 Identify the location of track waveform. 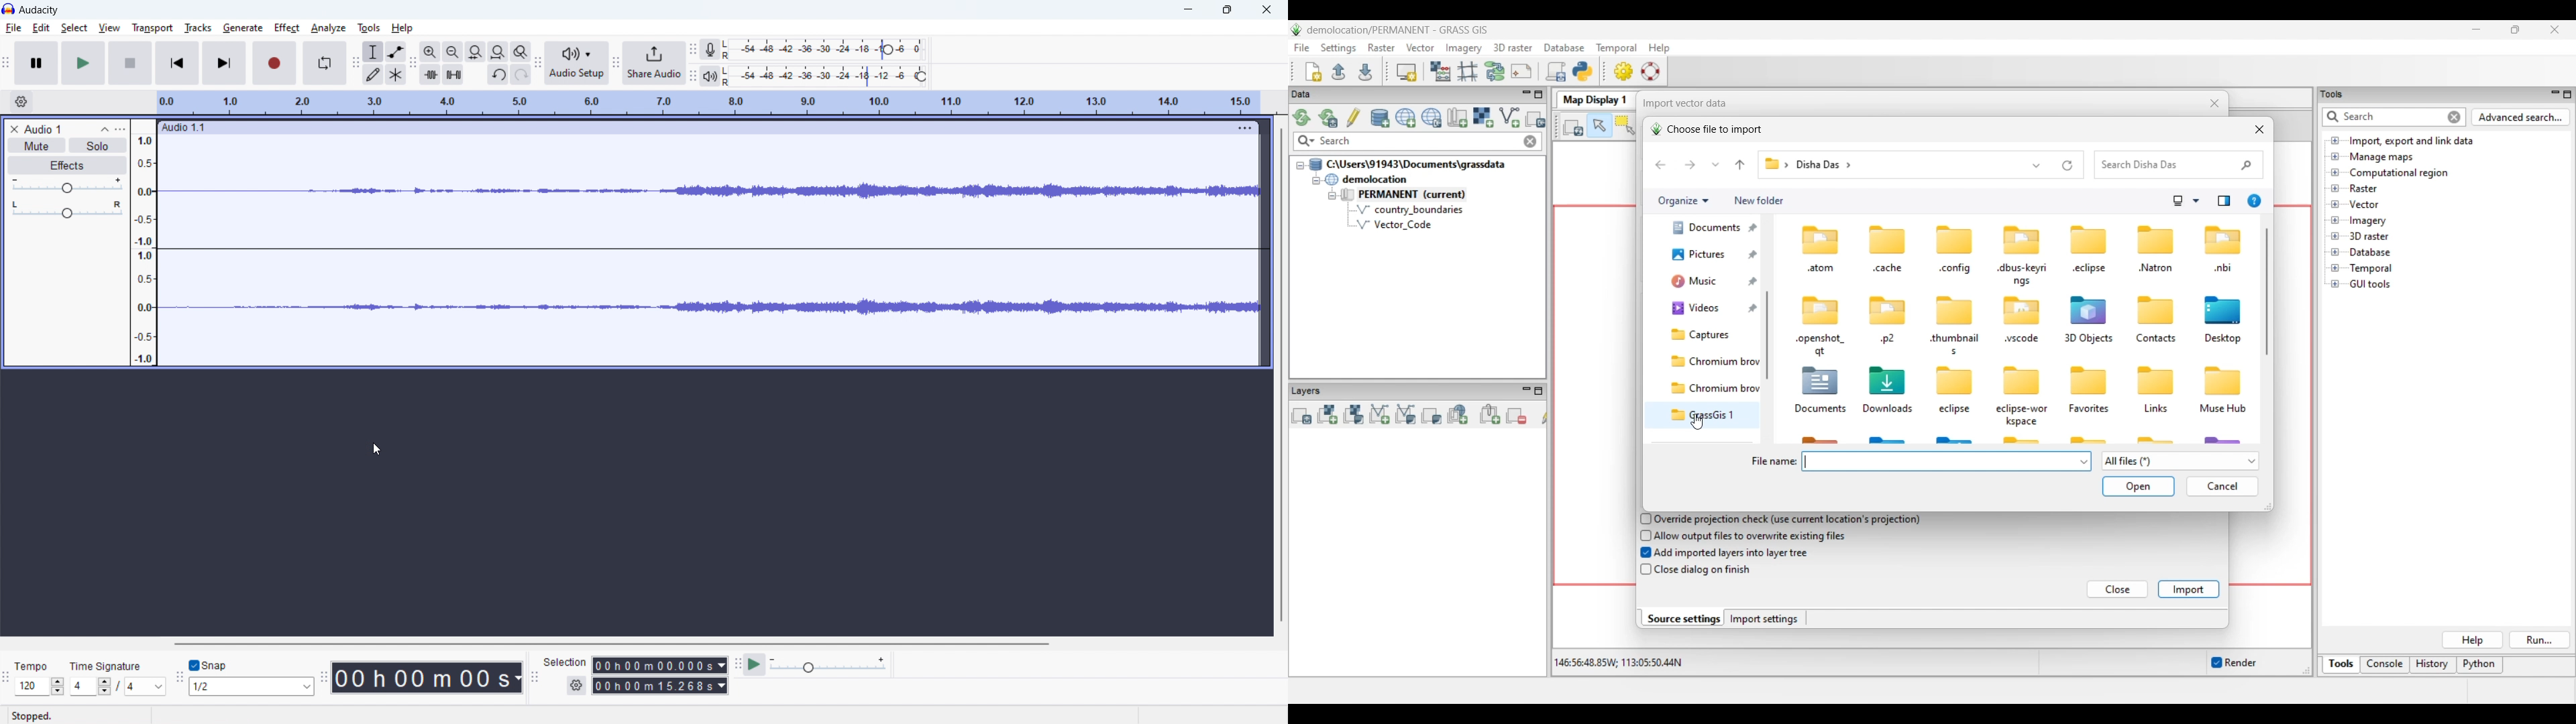
(711, 189).